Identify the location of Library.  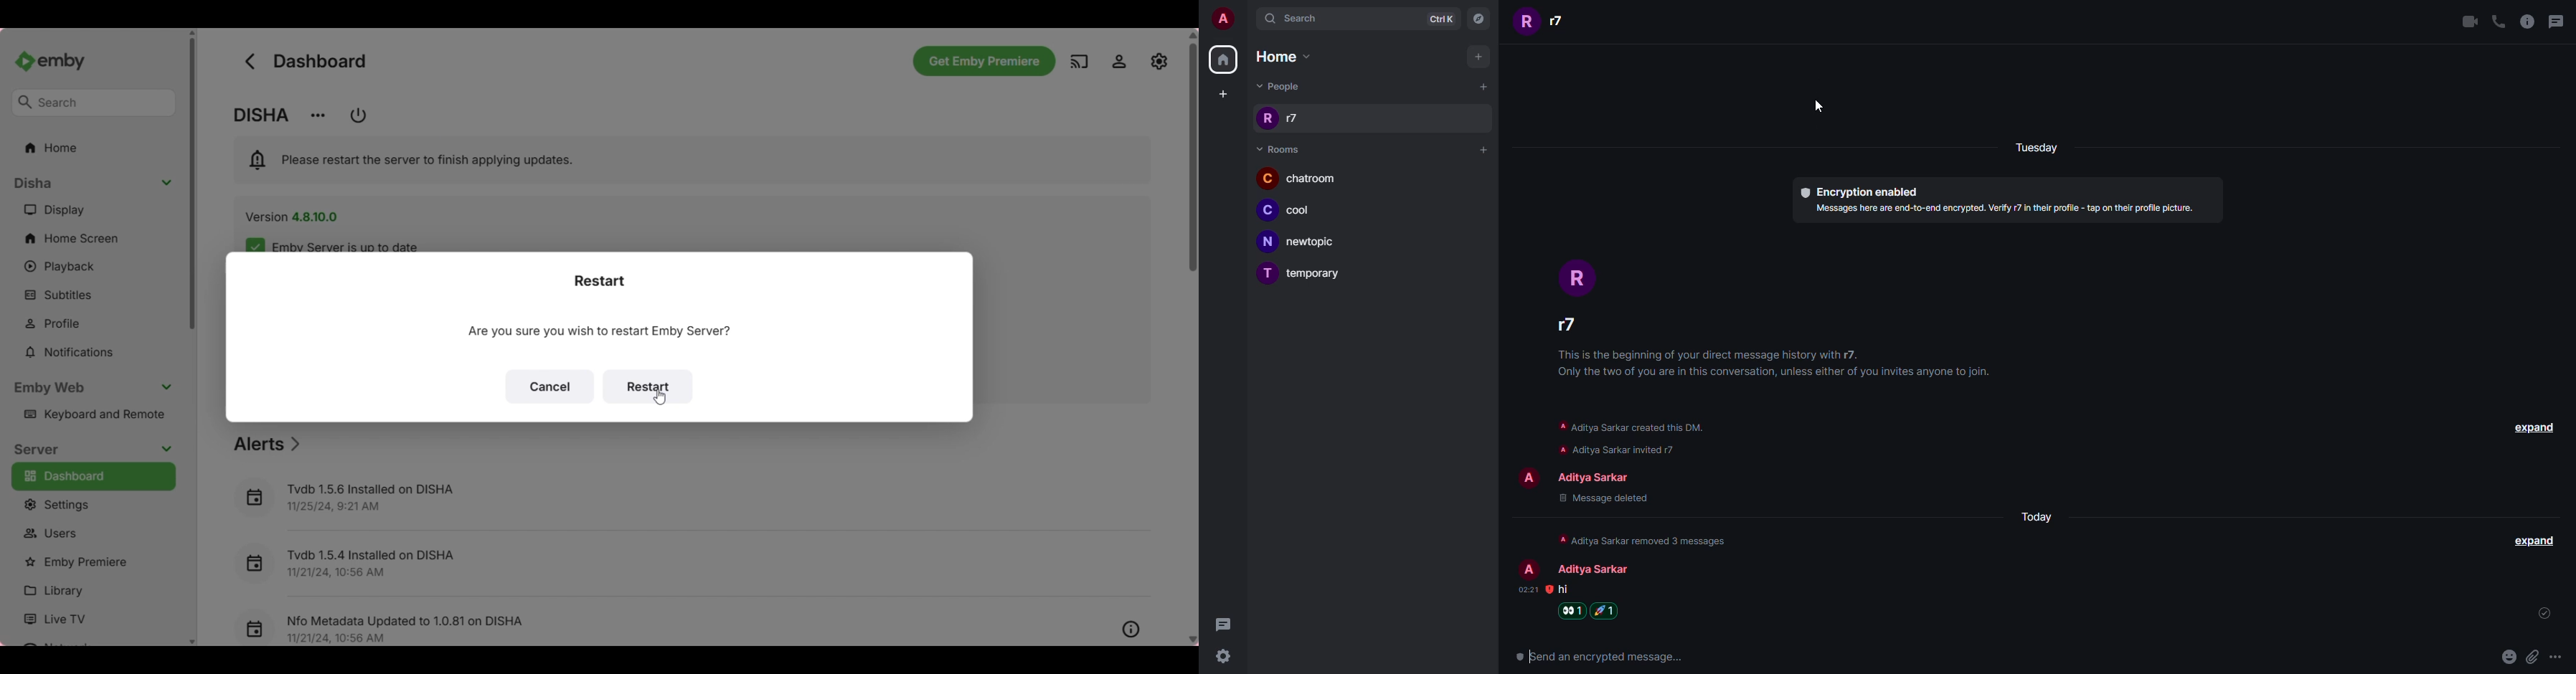
(91, 591).